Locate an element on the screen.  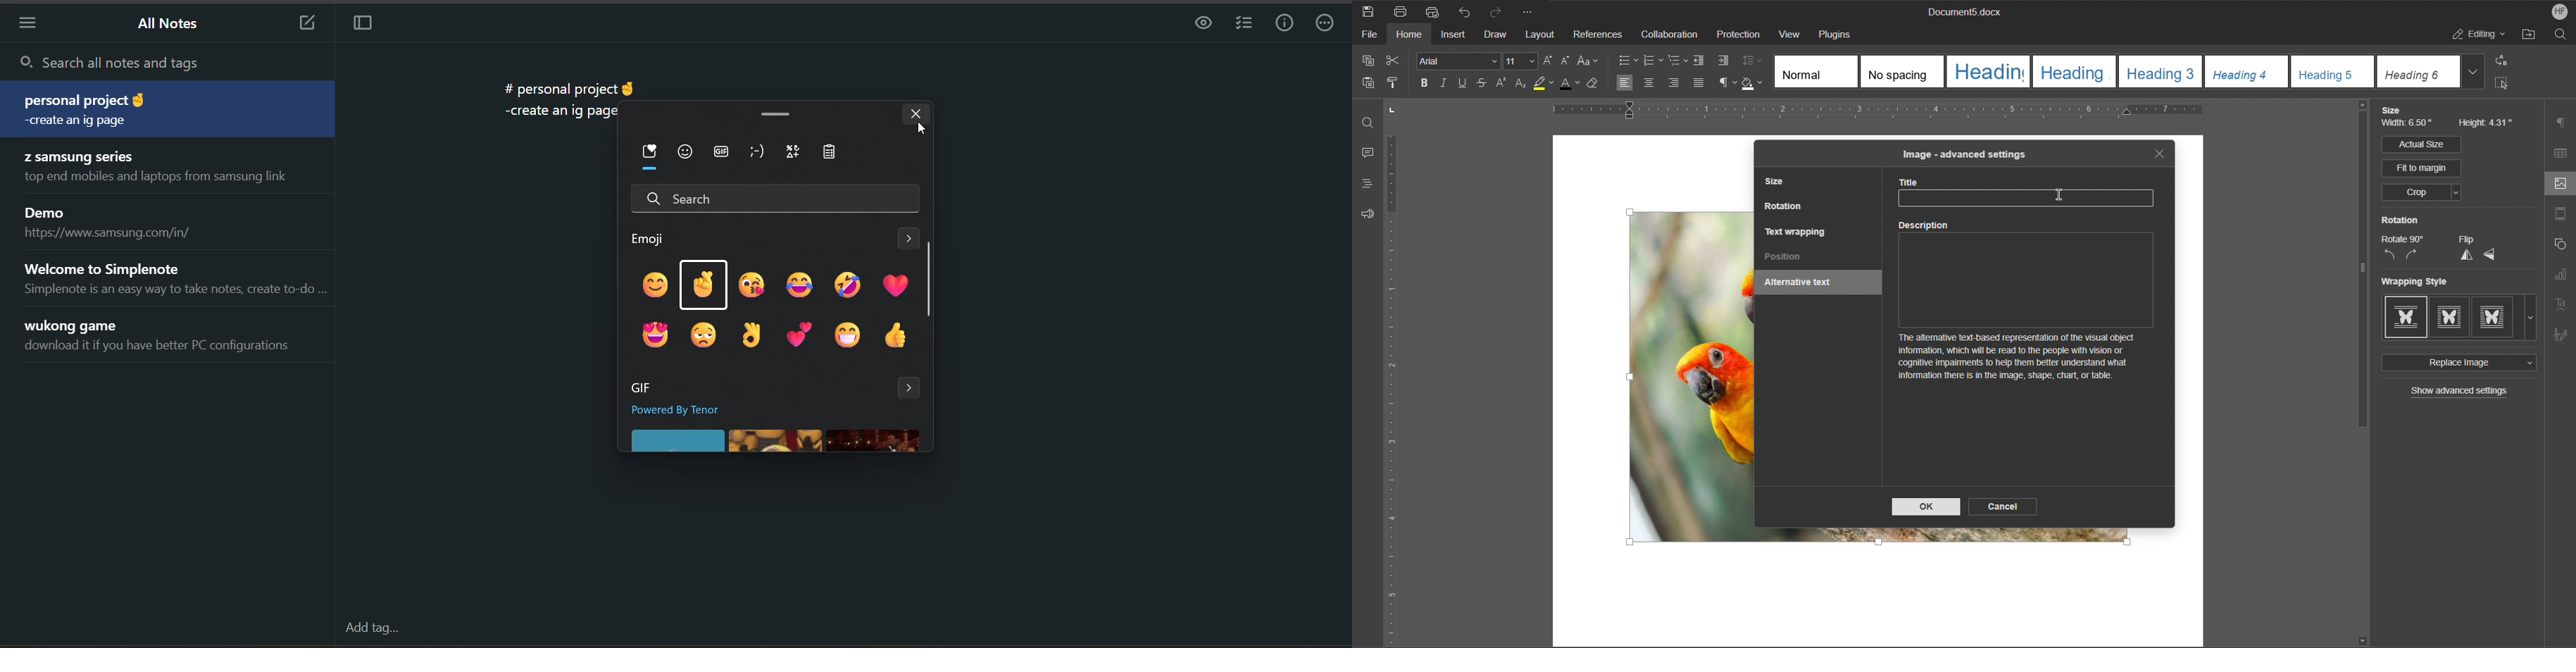
Line Spacing is located at coordinates (1754, 61).